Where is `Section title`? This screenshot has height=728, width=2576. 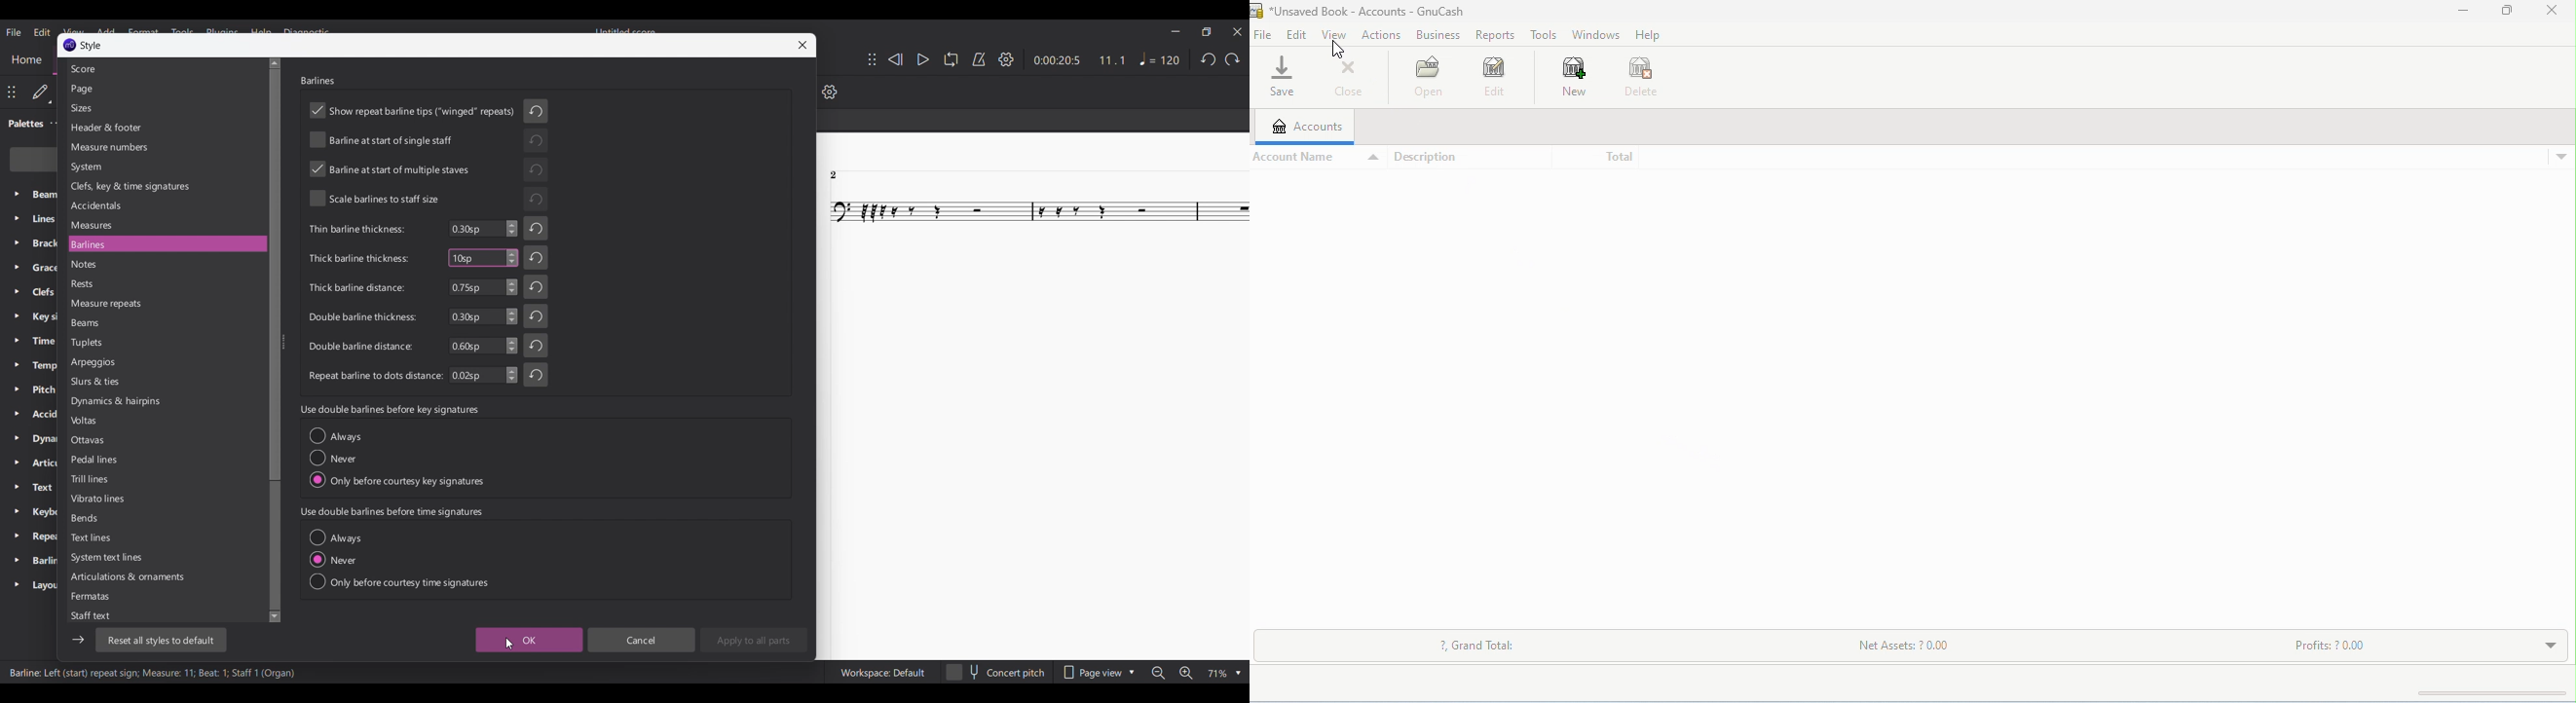
Section title is located at coordinates (389, 409).